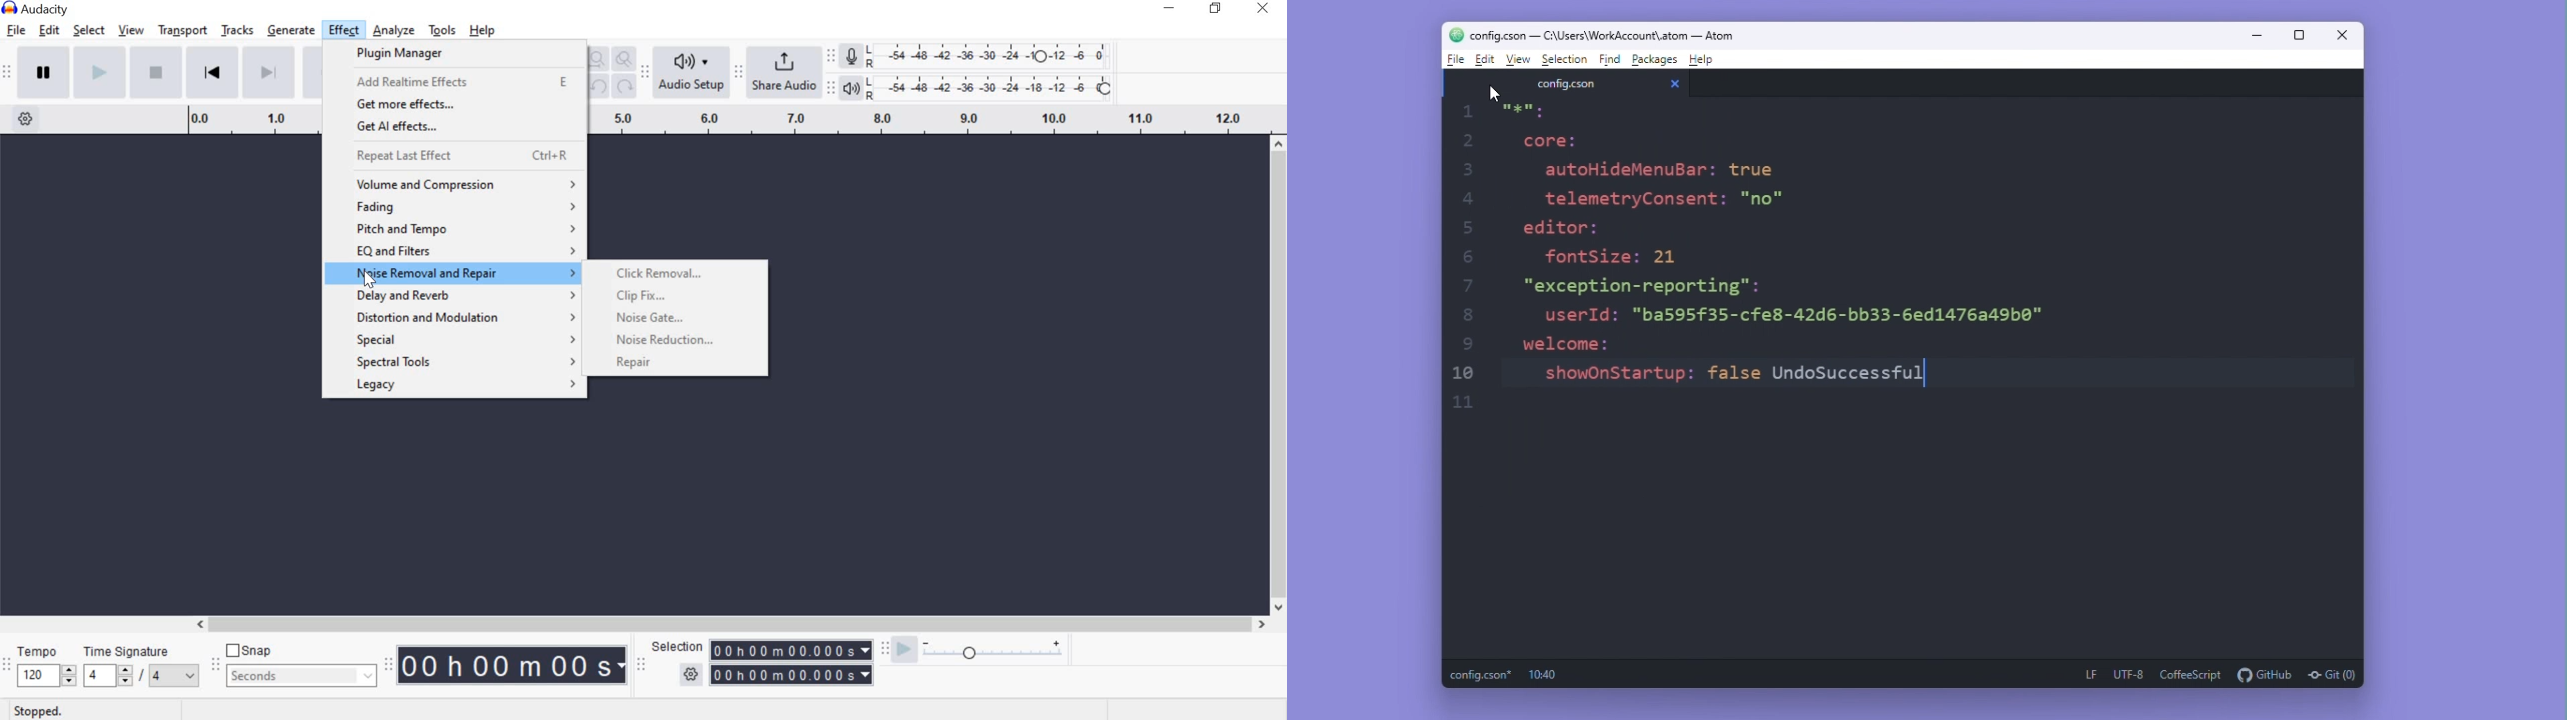  What do you see at coordinates (993, 86) in the screenshot?
I see `Playback Level` at bounding box center [993, 86].